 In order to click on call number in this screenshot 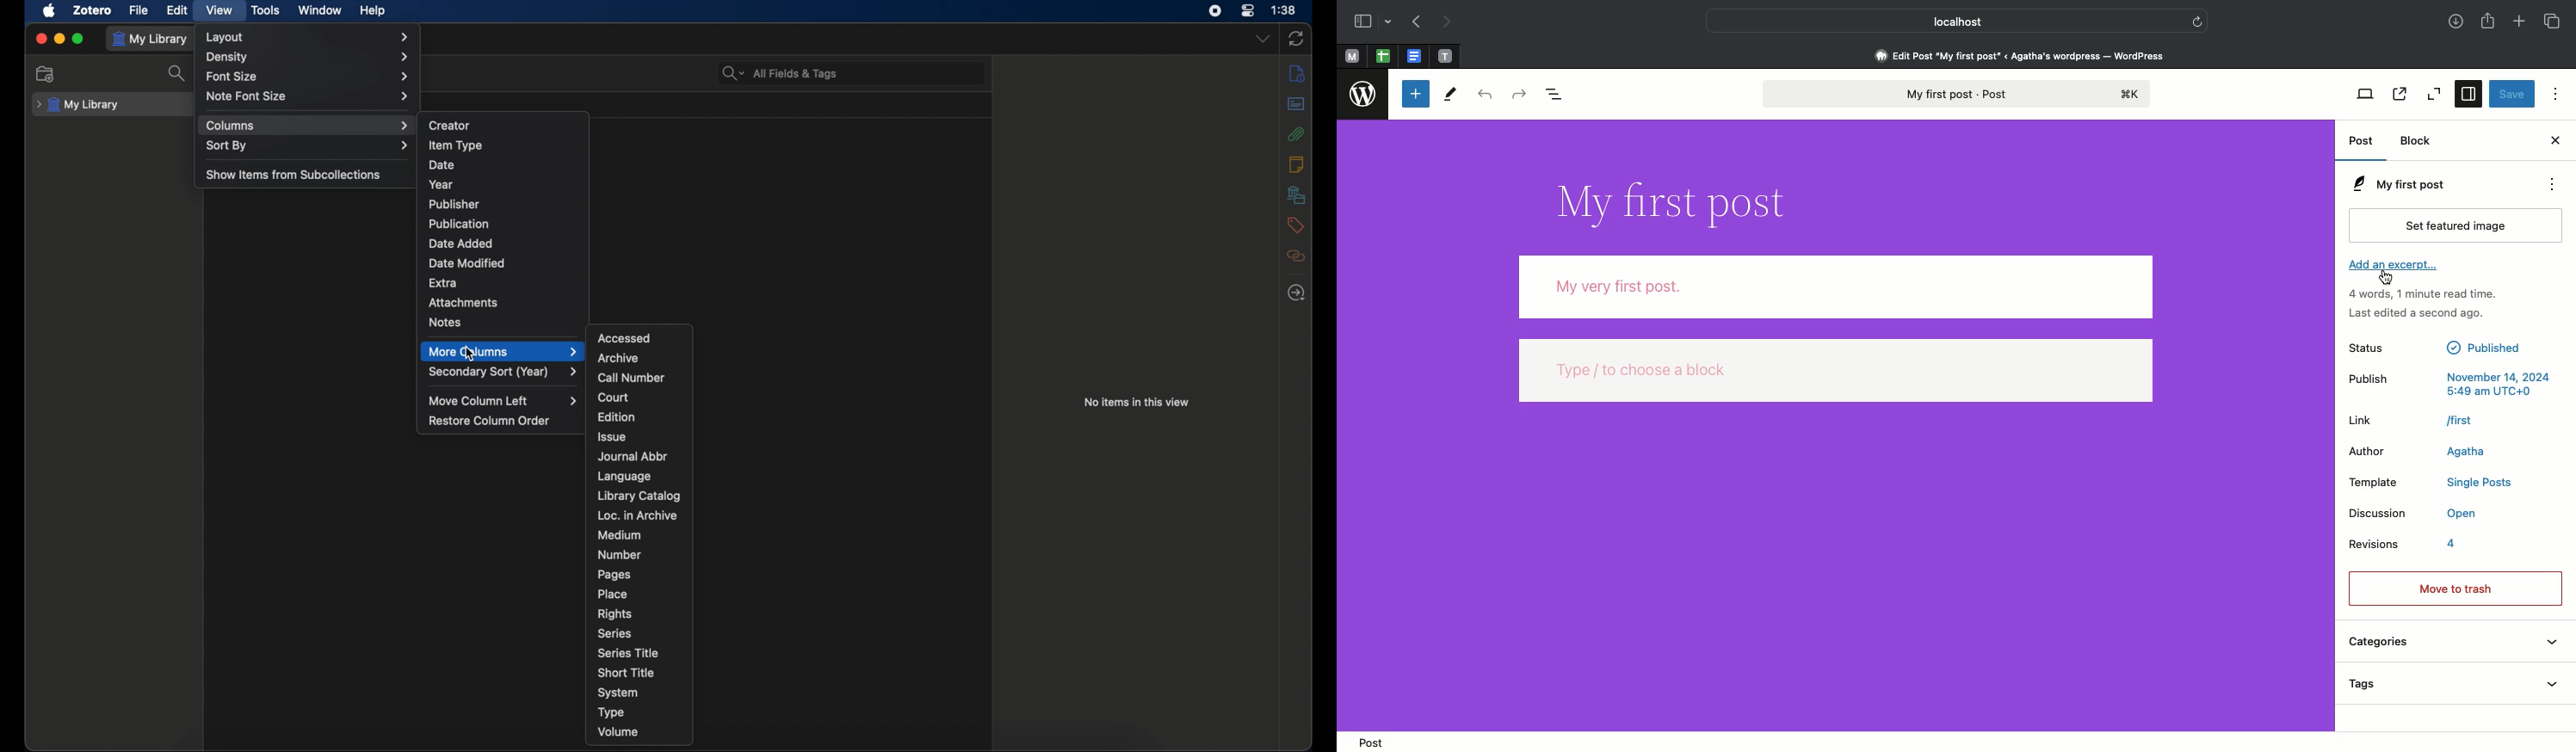, I will do `click(631, 378)`.